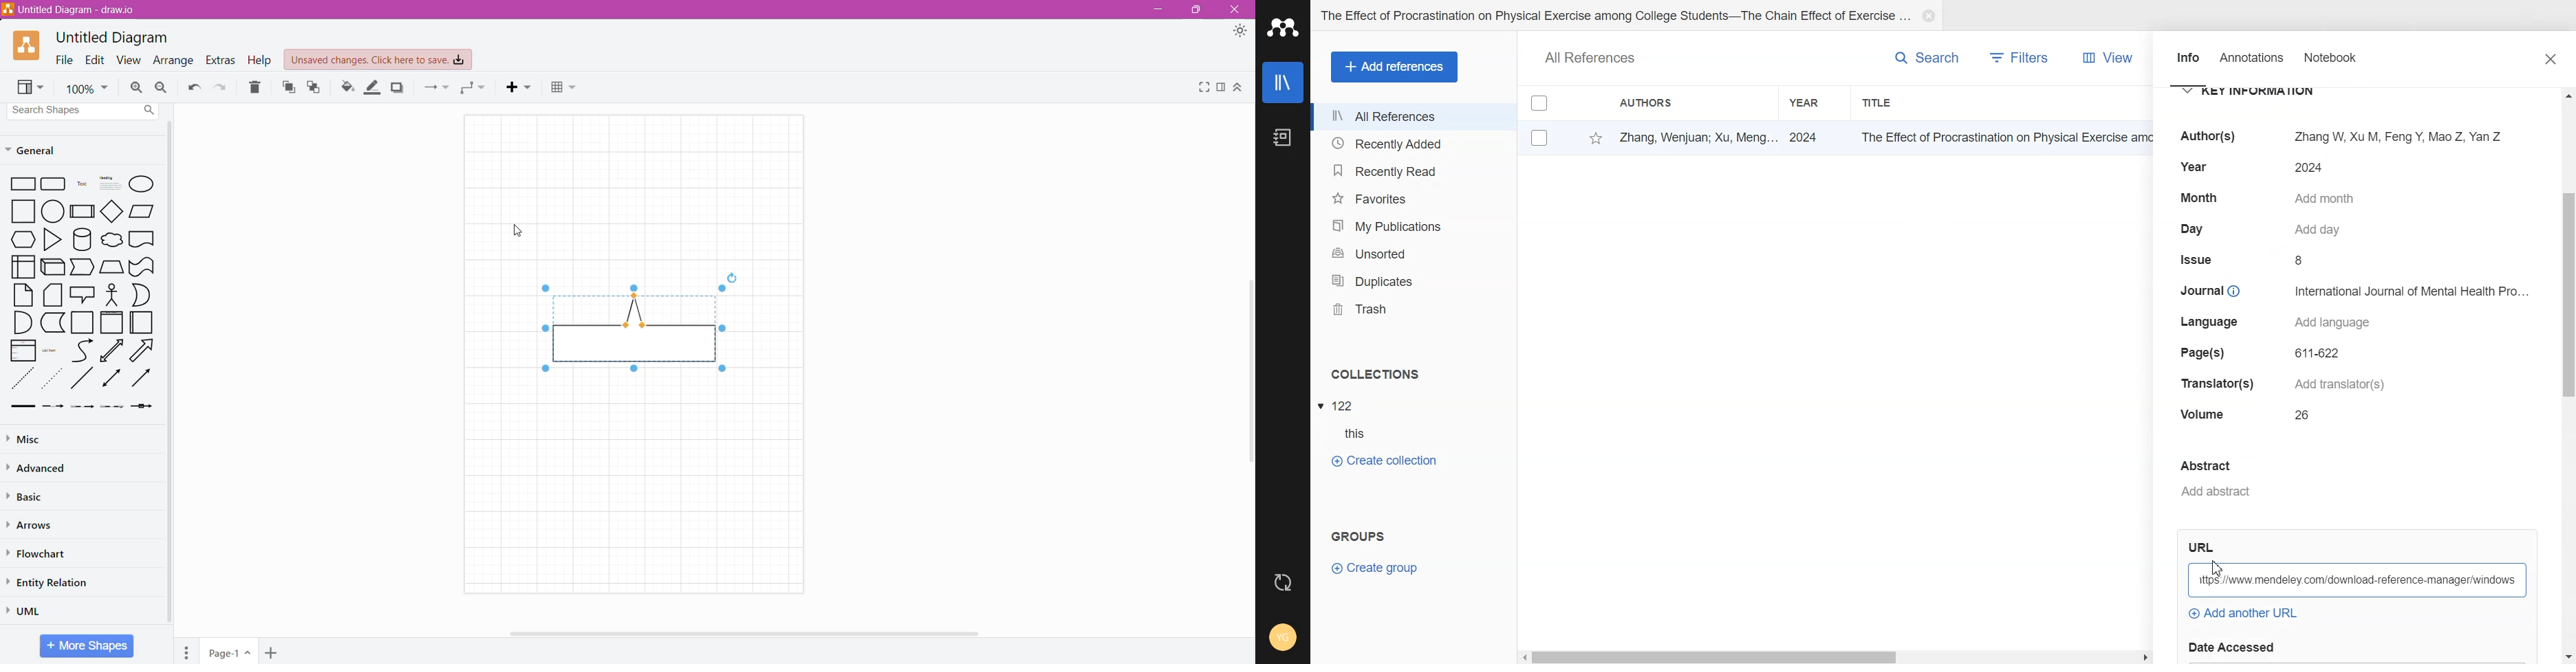  Describe the element at coordinates (373, 87) in the screenshot. I see `Line Color` at that location.